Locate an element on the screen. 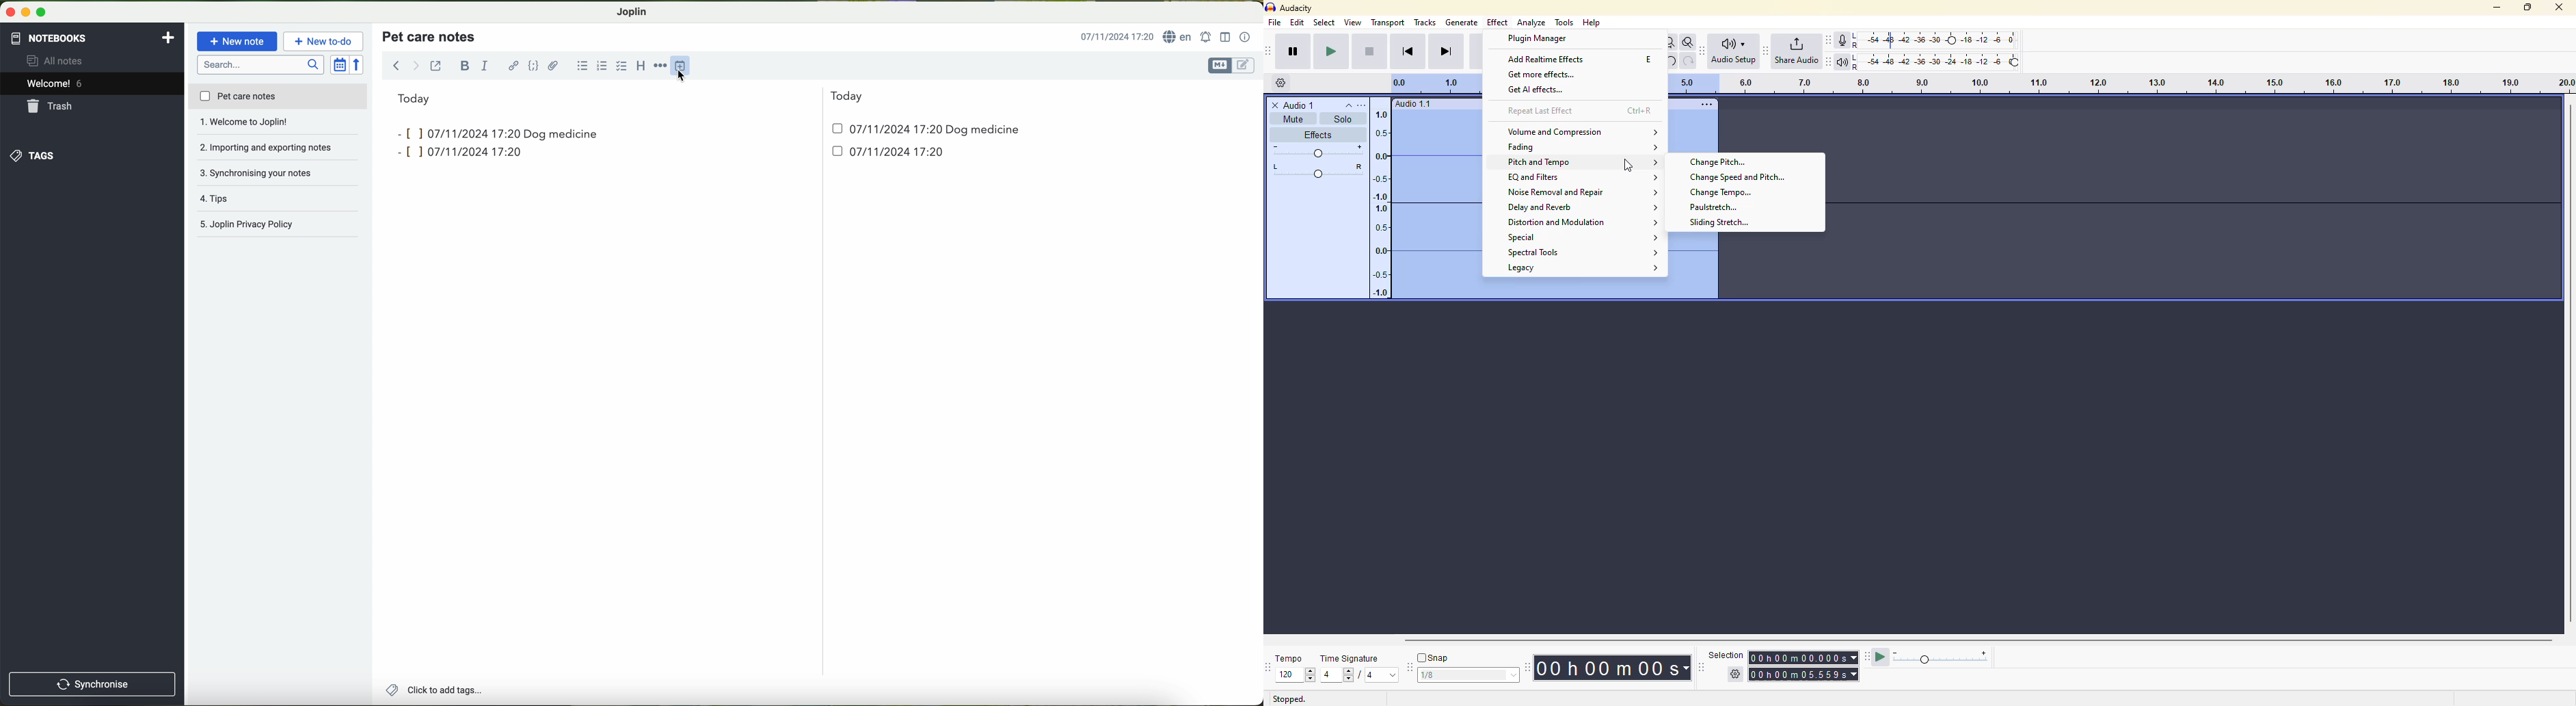 The height and width of the screenshot is (728, 2576). edit is located at coordinates (1297, 23).